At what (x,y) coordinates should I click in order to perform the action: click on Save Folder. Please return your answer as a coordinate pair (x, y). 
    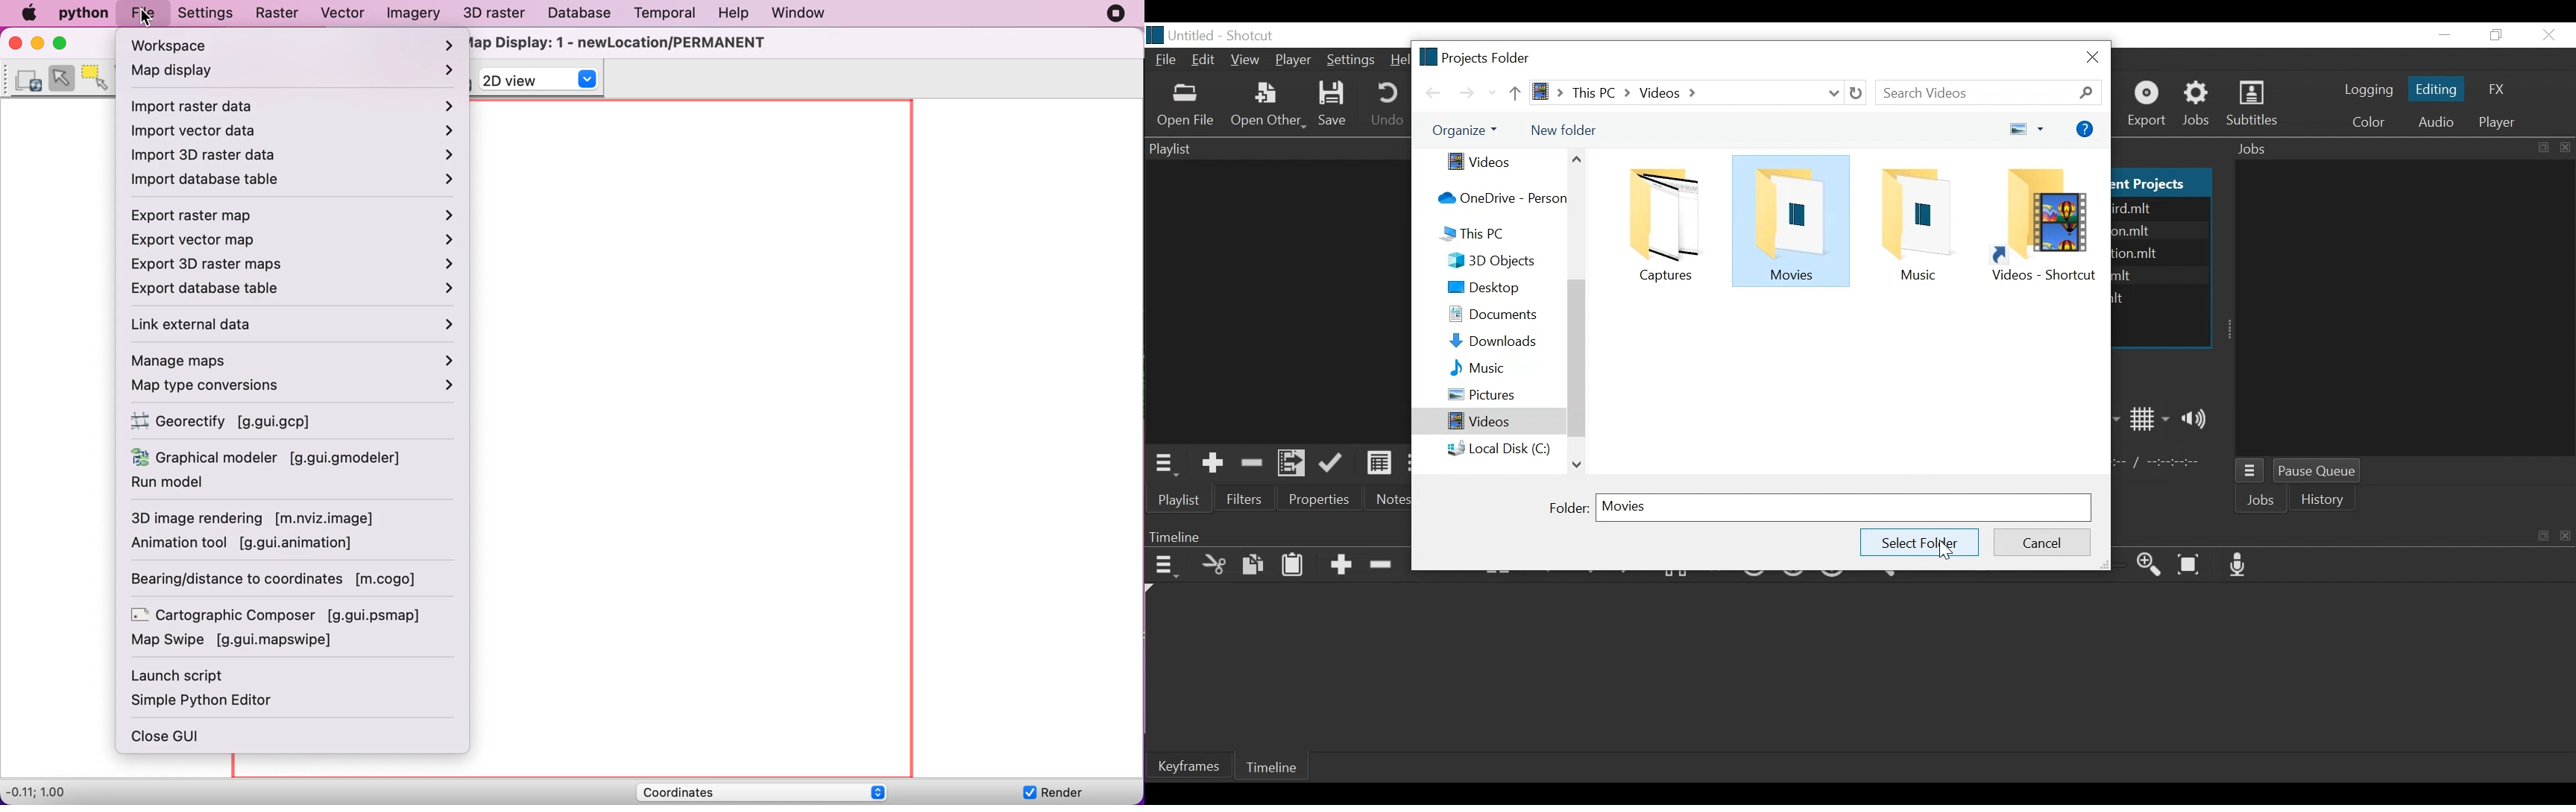
    Looking at the image, I should click on (1920, 542).